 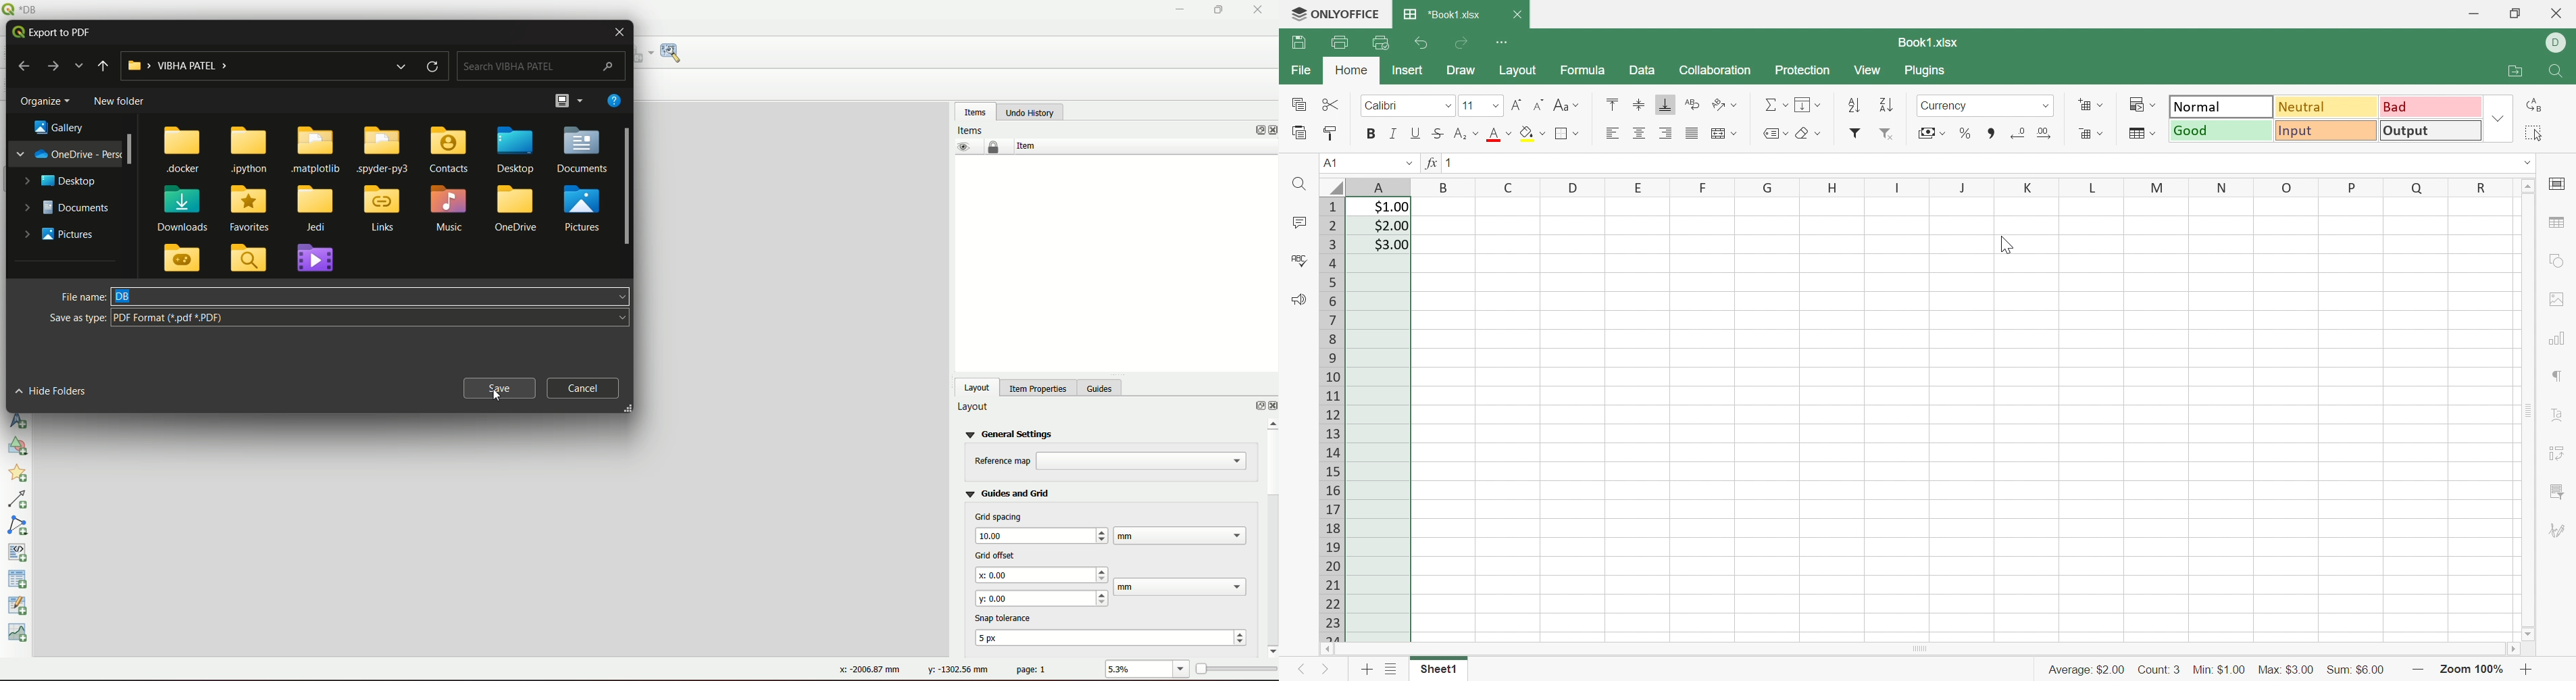 What do you see at coordinates (2556, 492) in the screenshot?
I see `Slicer settings` at bounding box center [2556, 492].